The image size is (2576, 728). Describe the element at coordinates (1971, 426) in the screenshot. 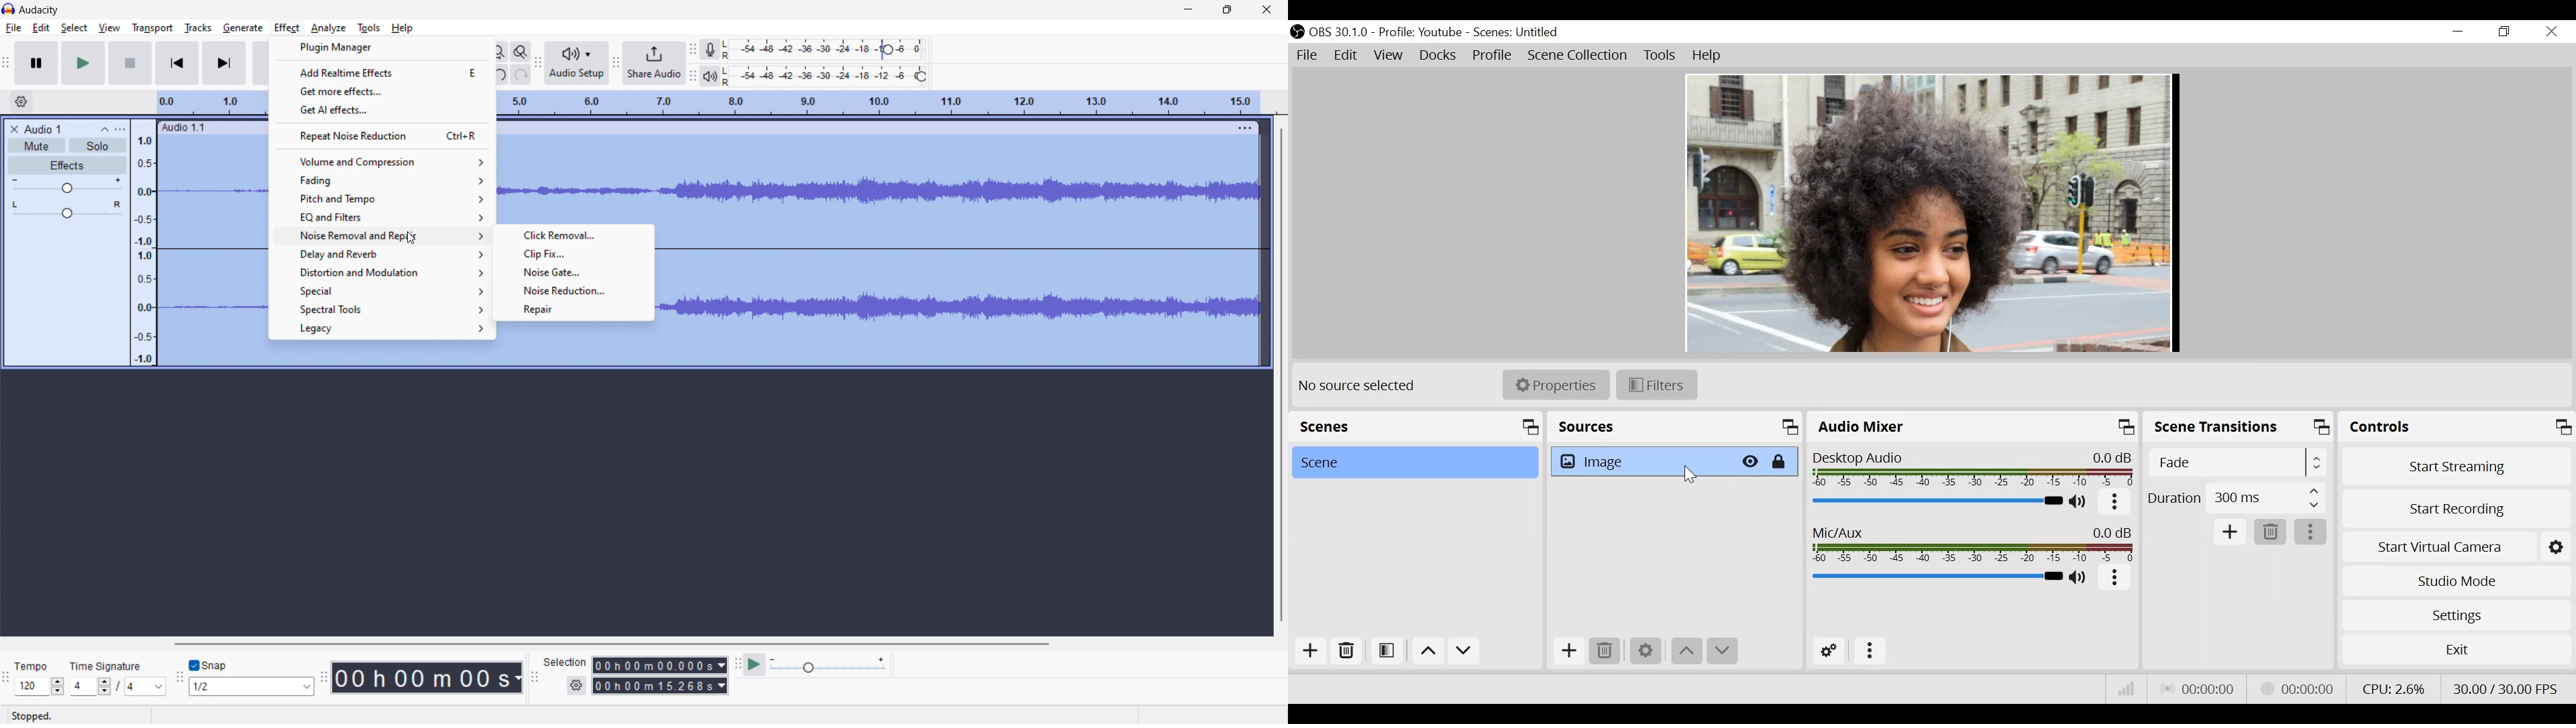

I see `Audio Mixer` at that location.